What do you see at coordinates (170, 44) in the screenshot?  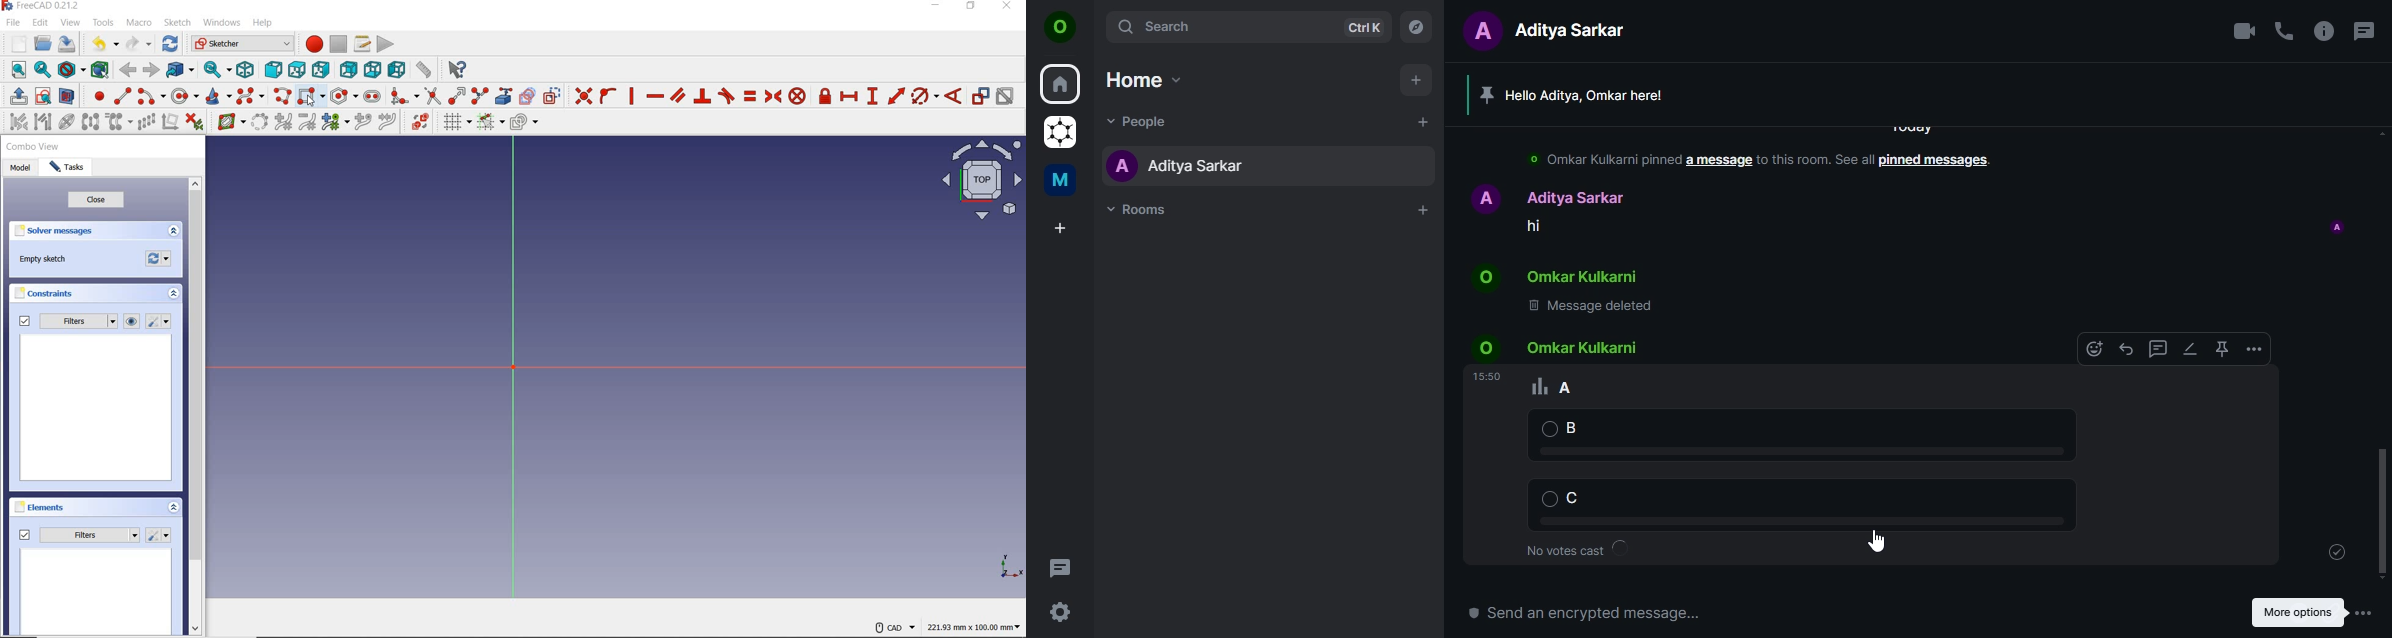 I see `refresh` at bounding box center [170, 44].